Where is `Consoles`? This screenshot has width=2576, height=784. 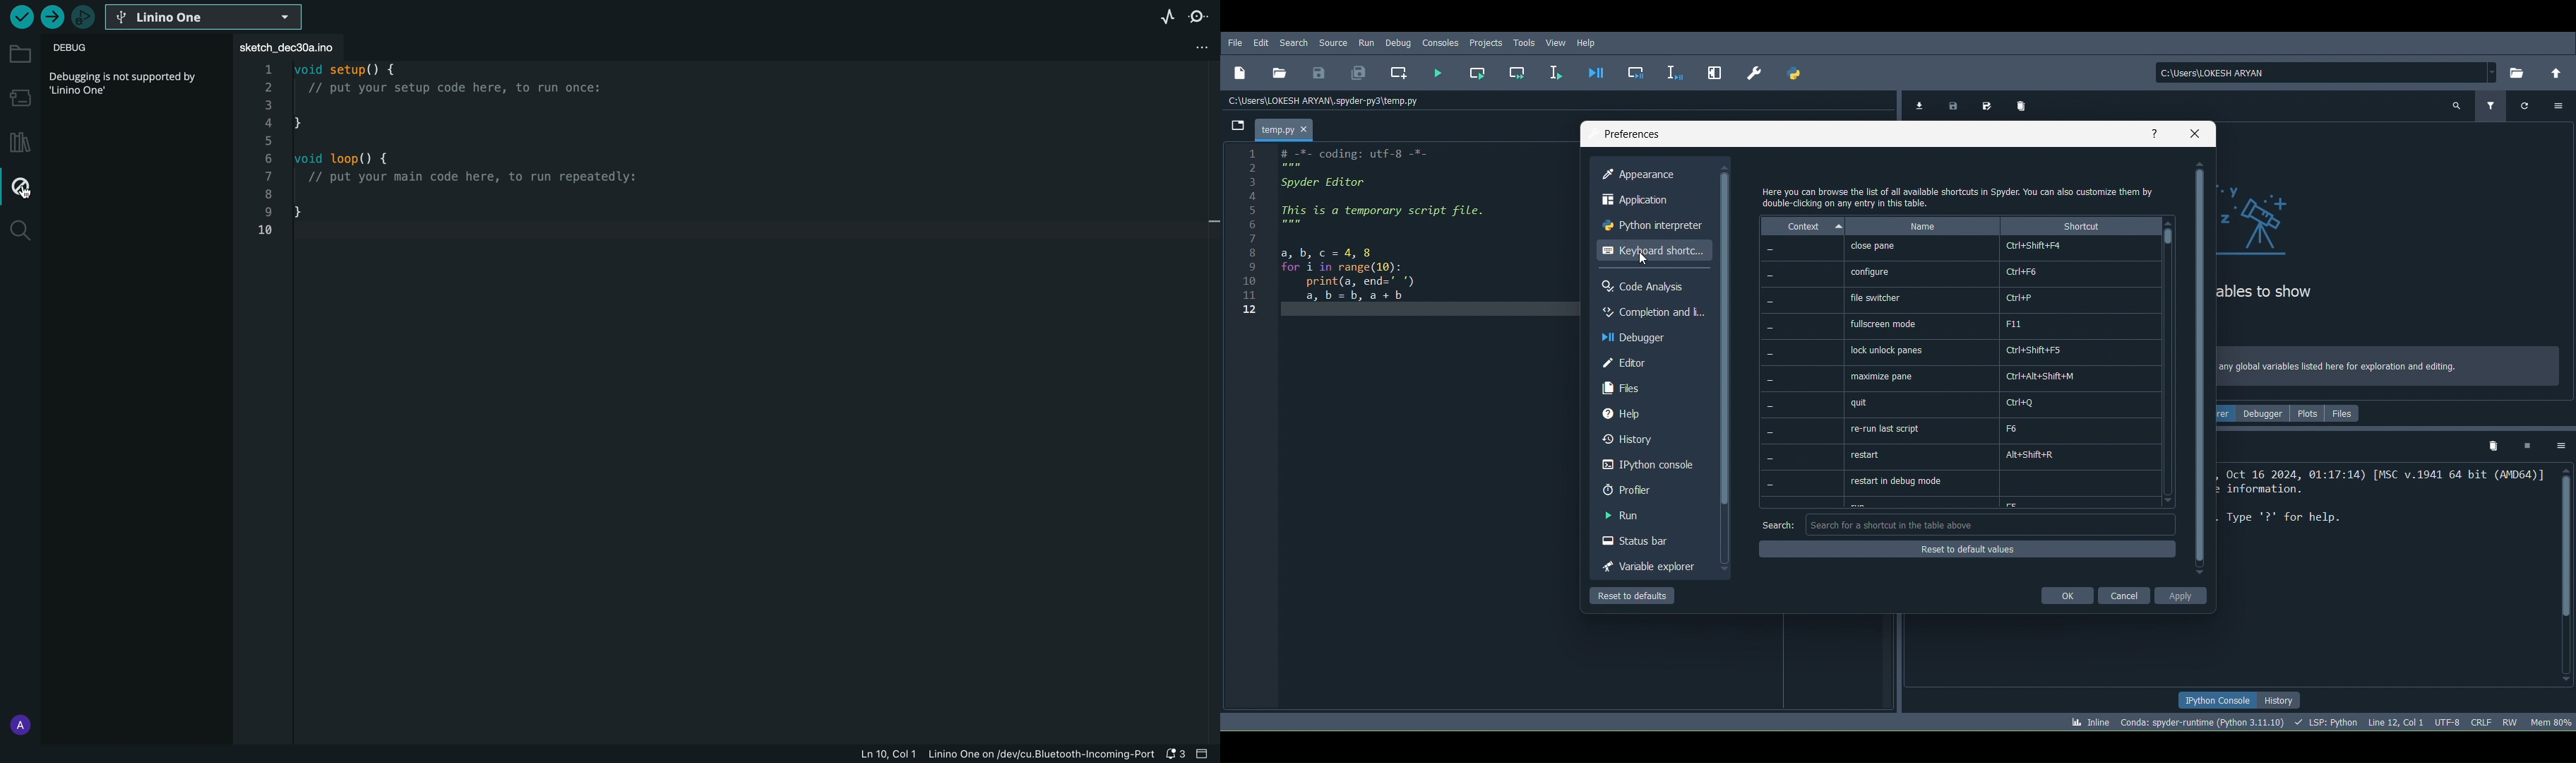
Consoles is located at coordinates (1438, 43).